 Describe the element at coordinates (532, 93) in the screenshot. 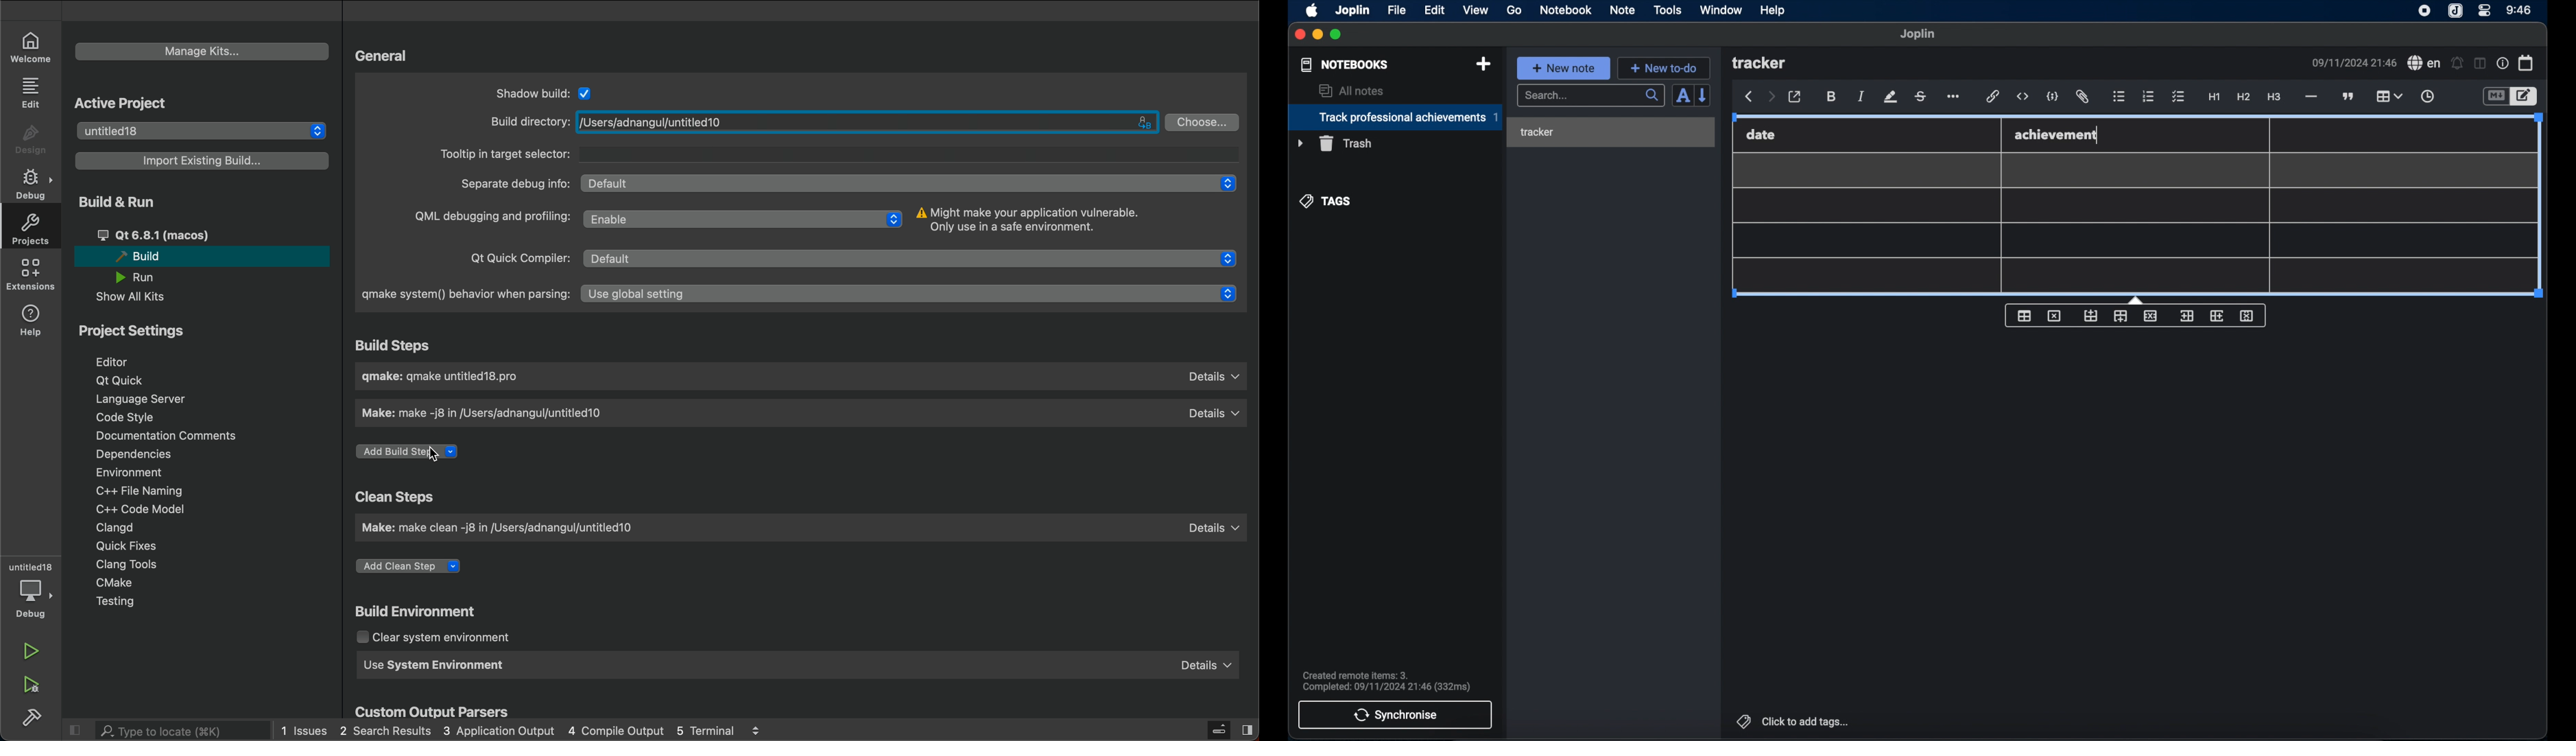

I see `Shadow build:` at that location.